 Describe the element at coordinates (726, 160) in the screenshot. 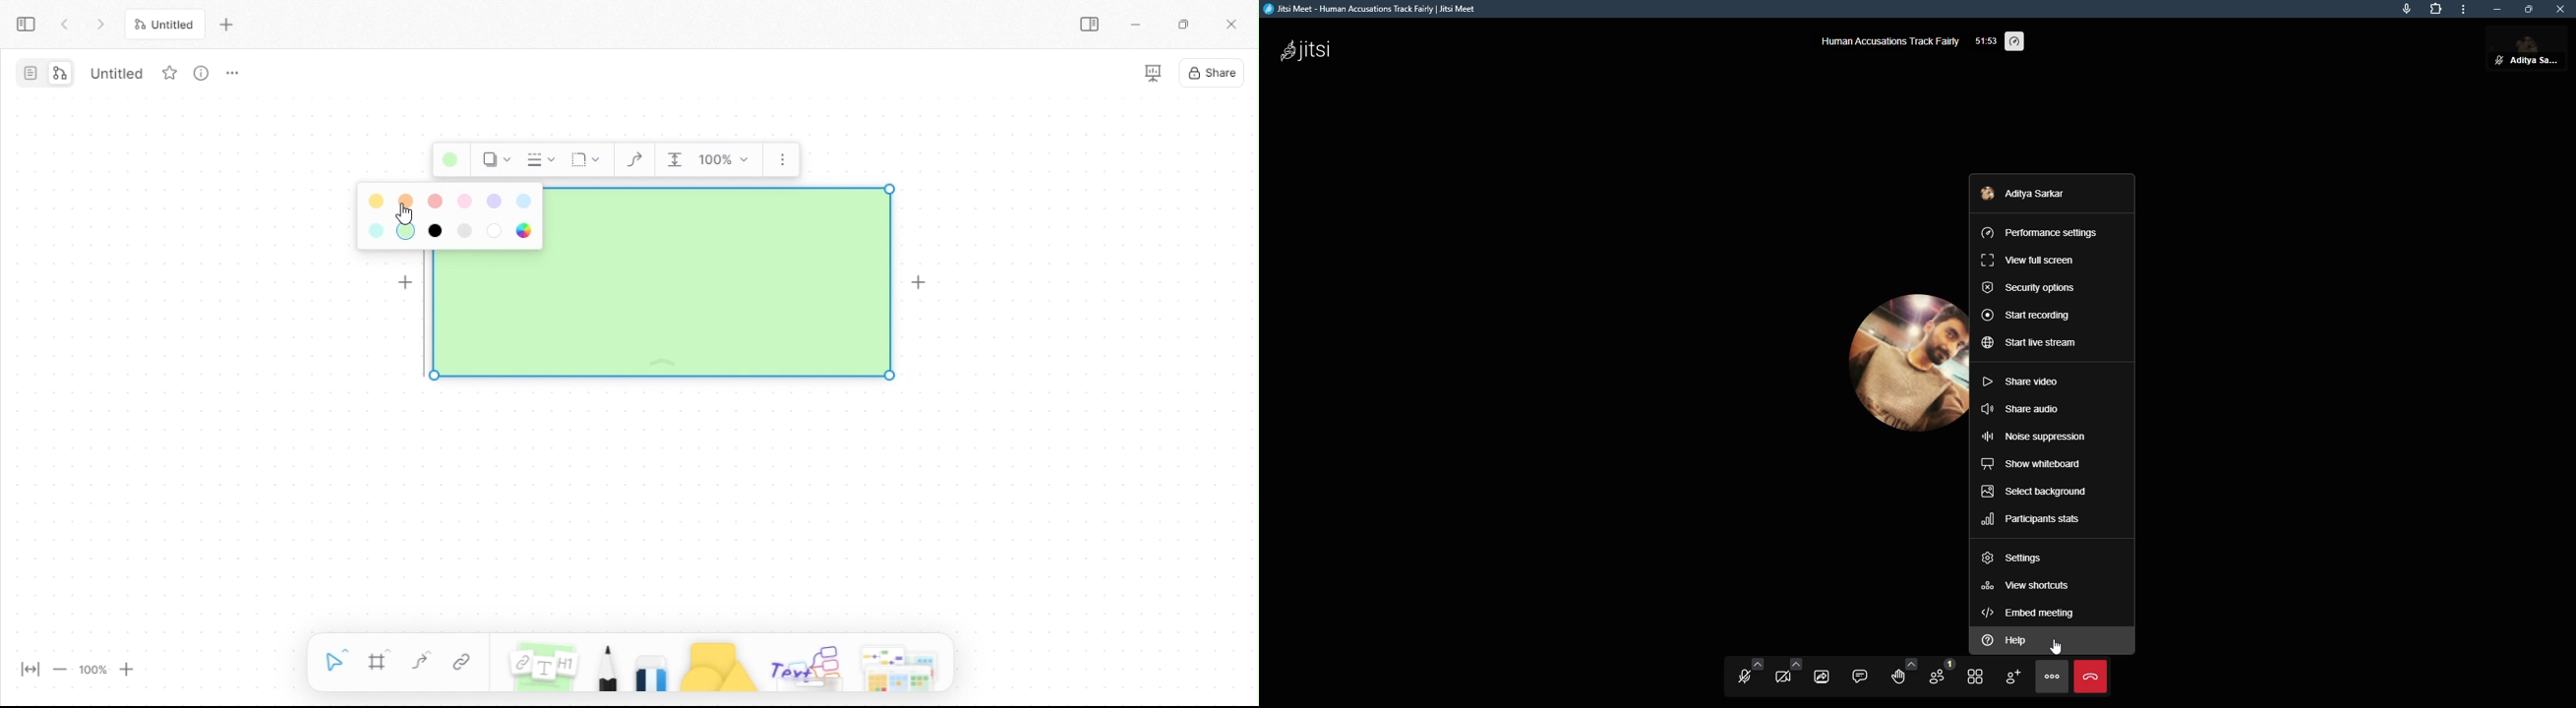

I see `Zoom` at that location.